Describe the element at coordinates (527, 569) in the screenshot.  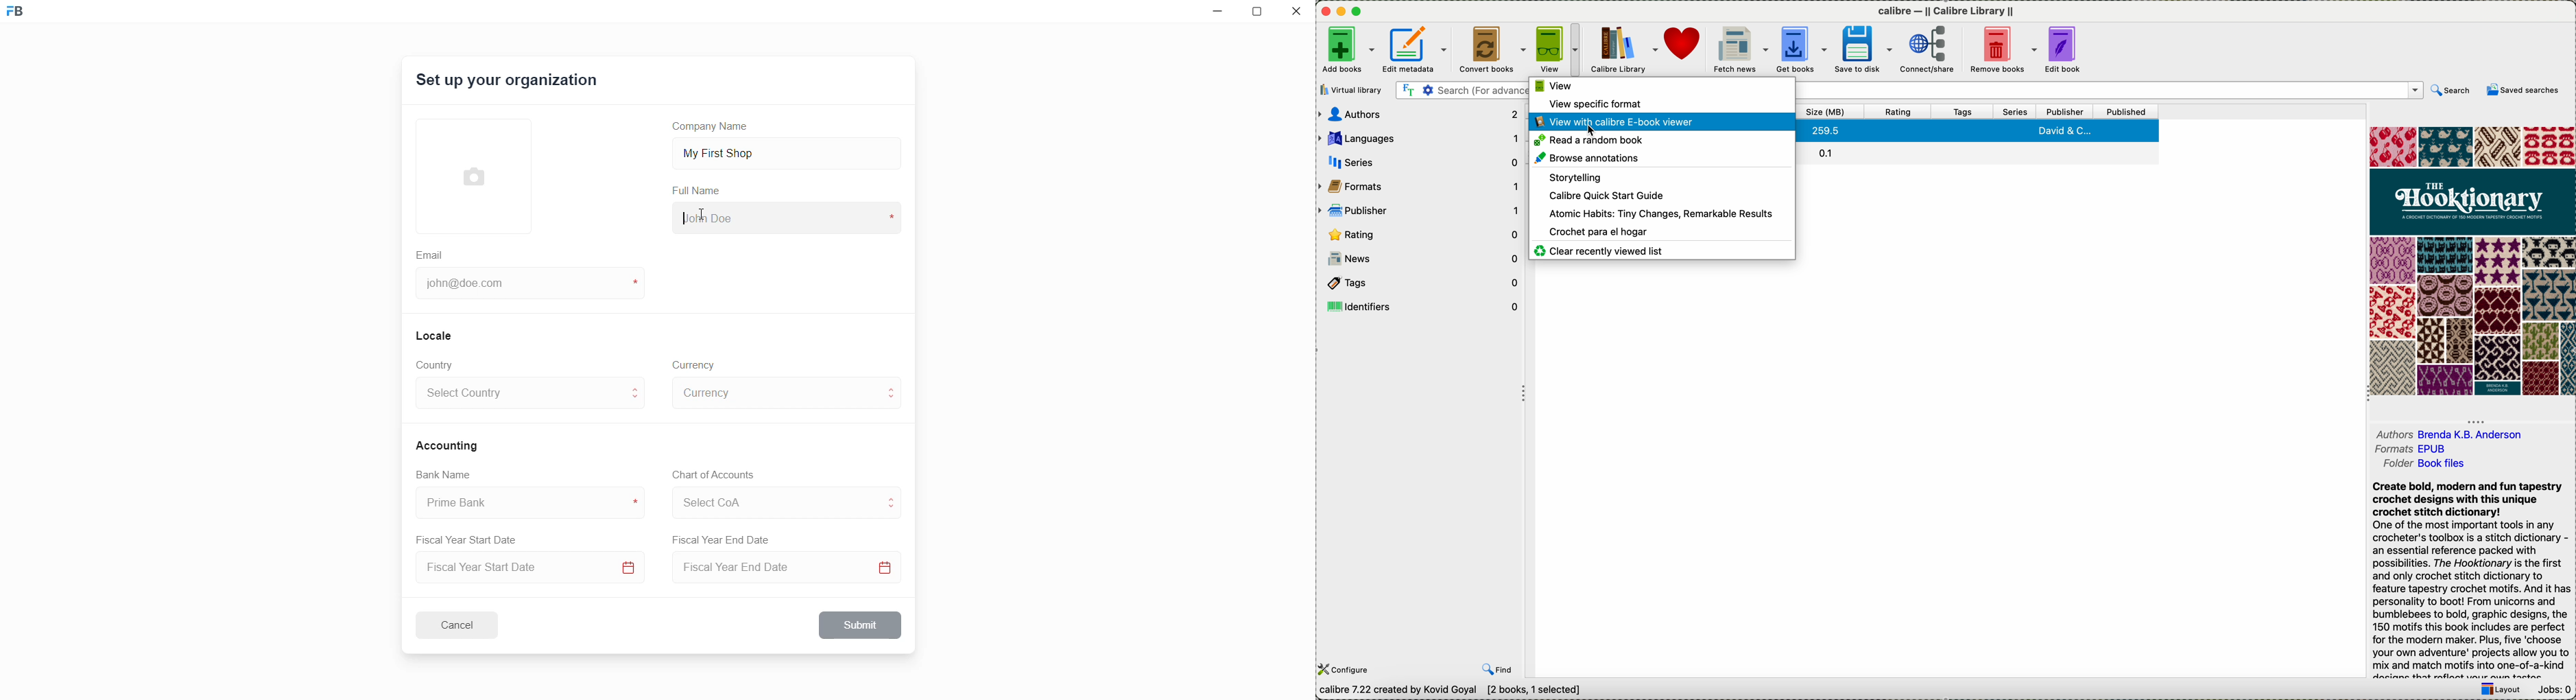
I see `select fiscal year start date` at that location.